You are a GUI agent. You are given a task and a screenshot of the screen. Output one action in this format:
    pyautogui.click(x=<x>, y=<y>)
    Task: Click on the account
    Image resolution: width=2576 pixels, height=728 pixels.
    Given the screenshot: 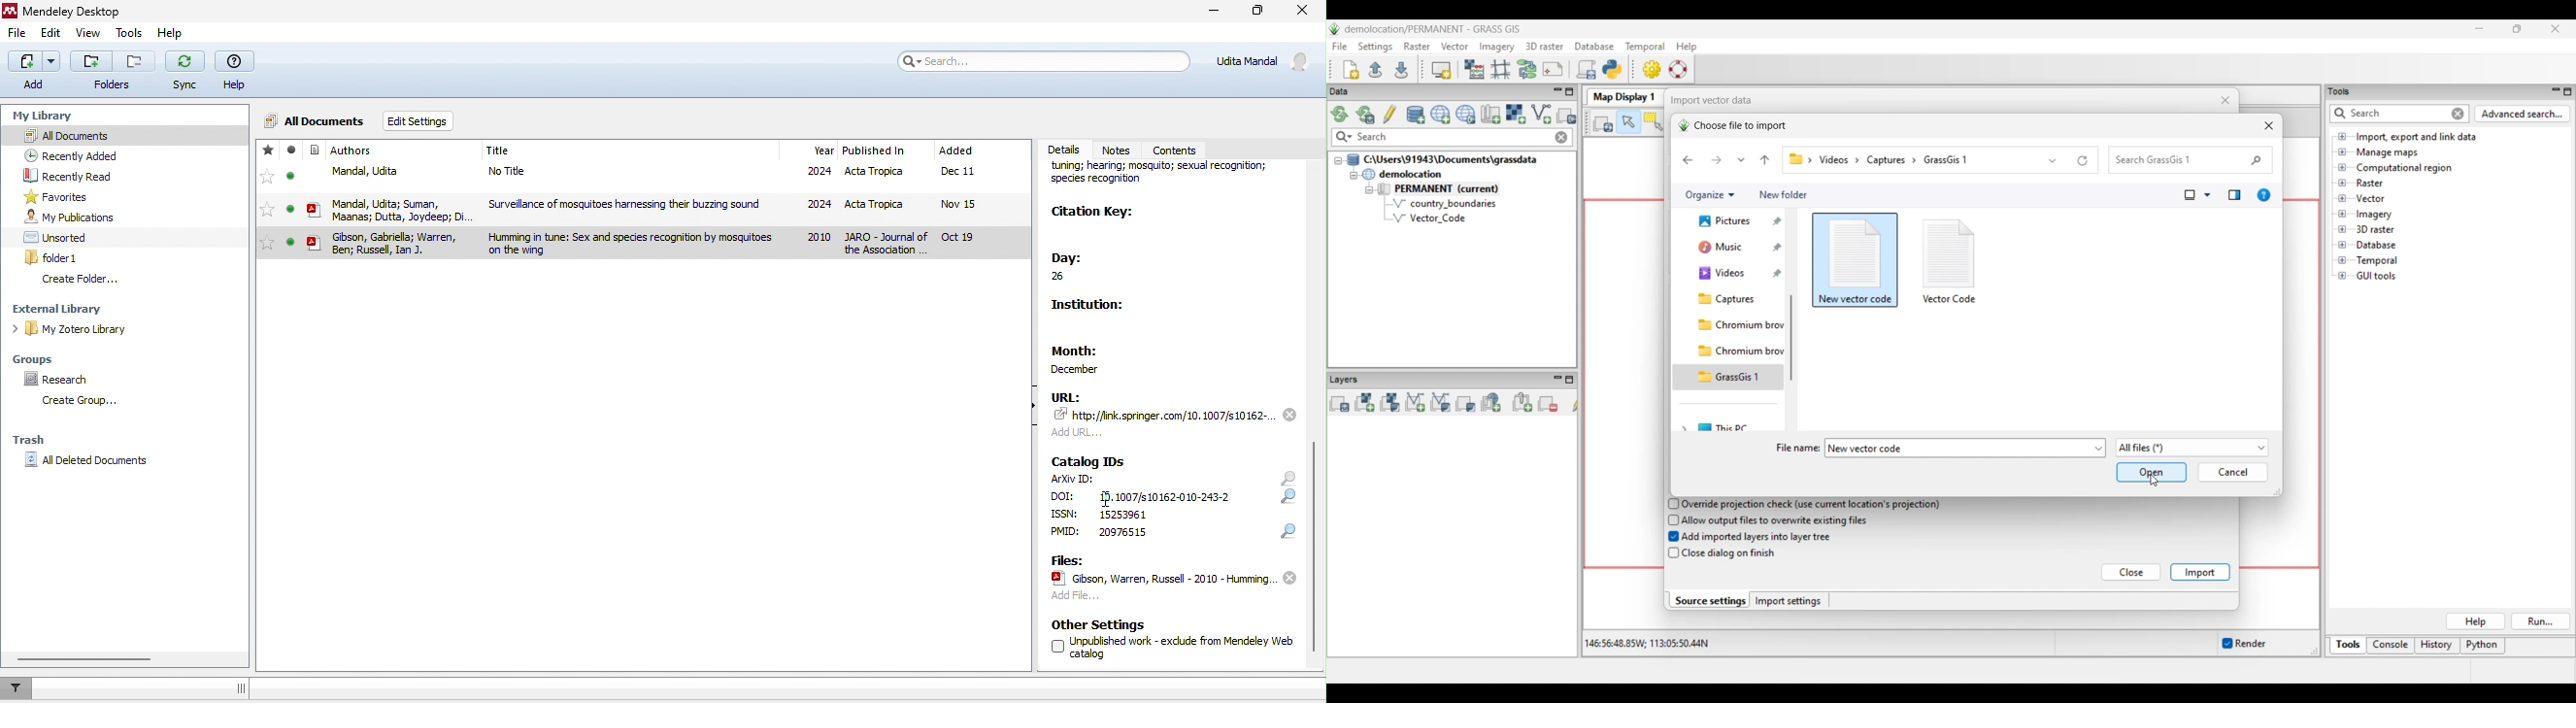 What is the action you would take?
    pyautogui.click(x=1264, y=60)
    